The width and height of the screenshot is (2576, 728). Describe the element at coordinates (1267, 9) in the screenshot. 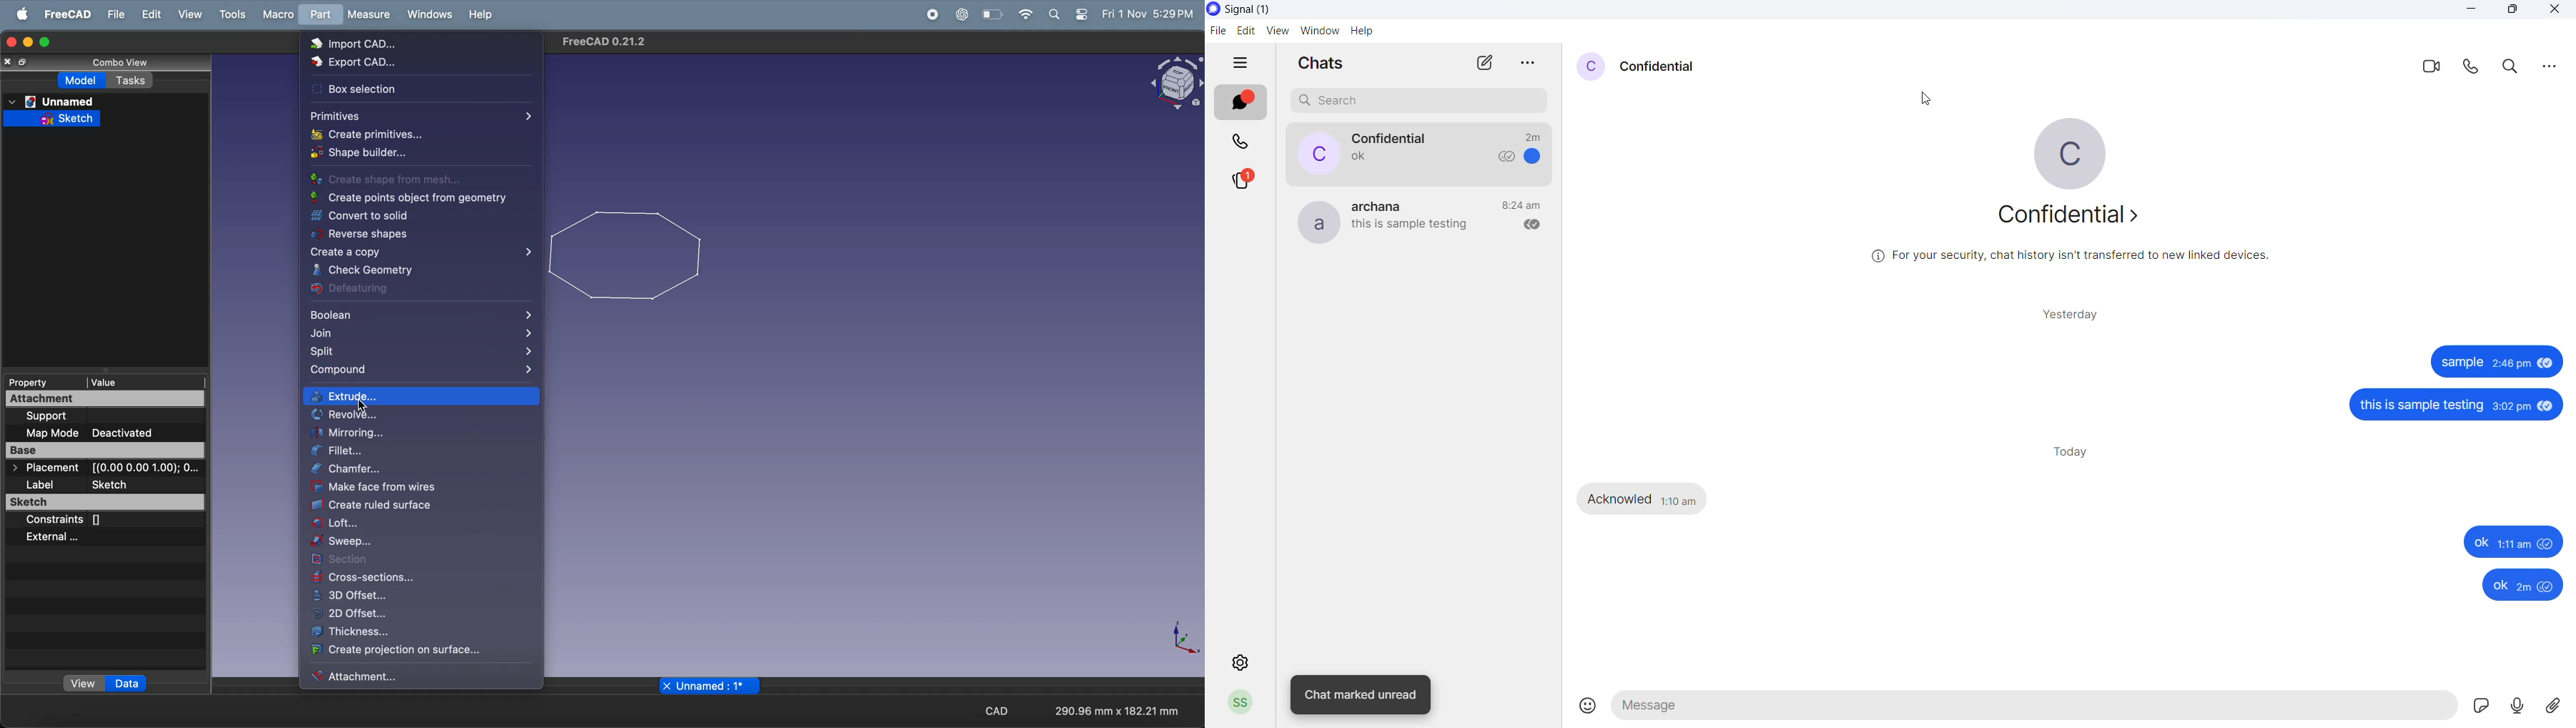

I see `application name and logo` at that location.